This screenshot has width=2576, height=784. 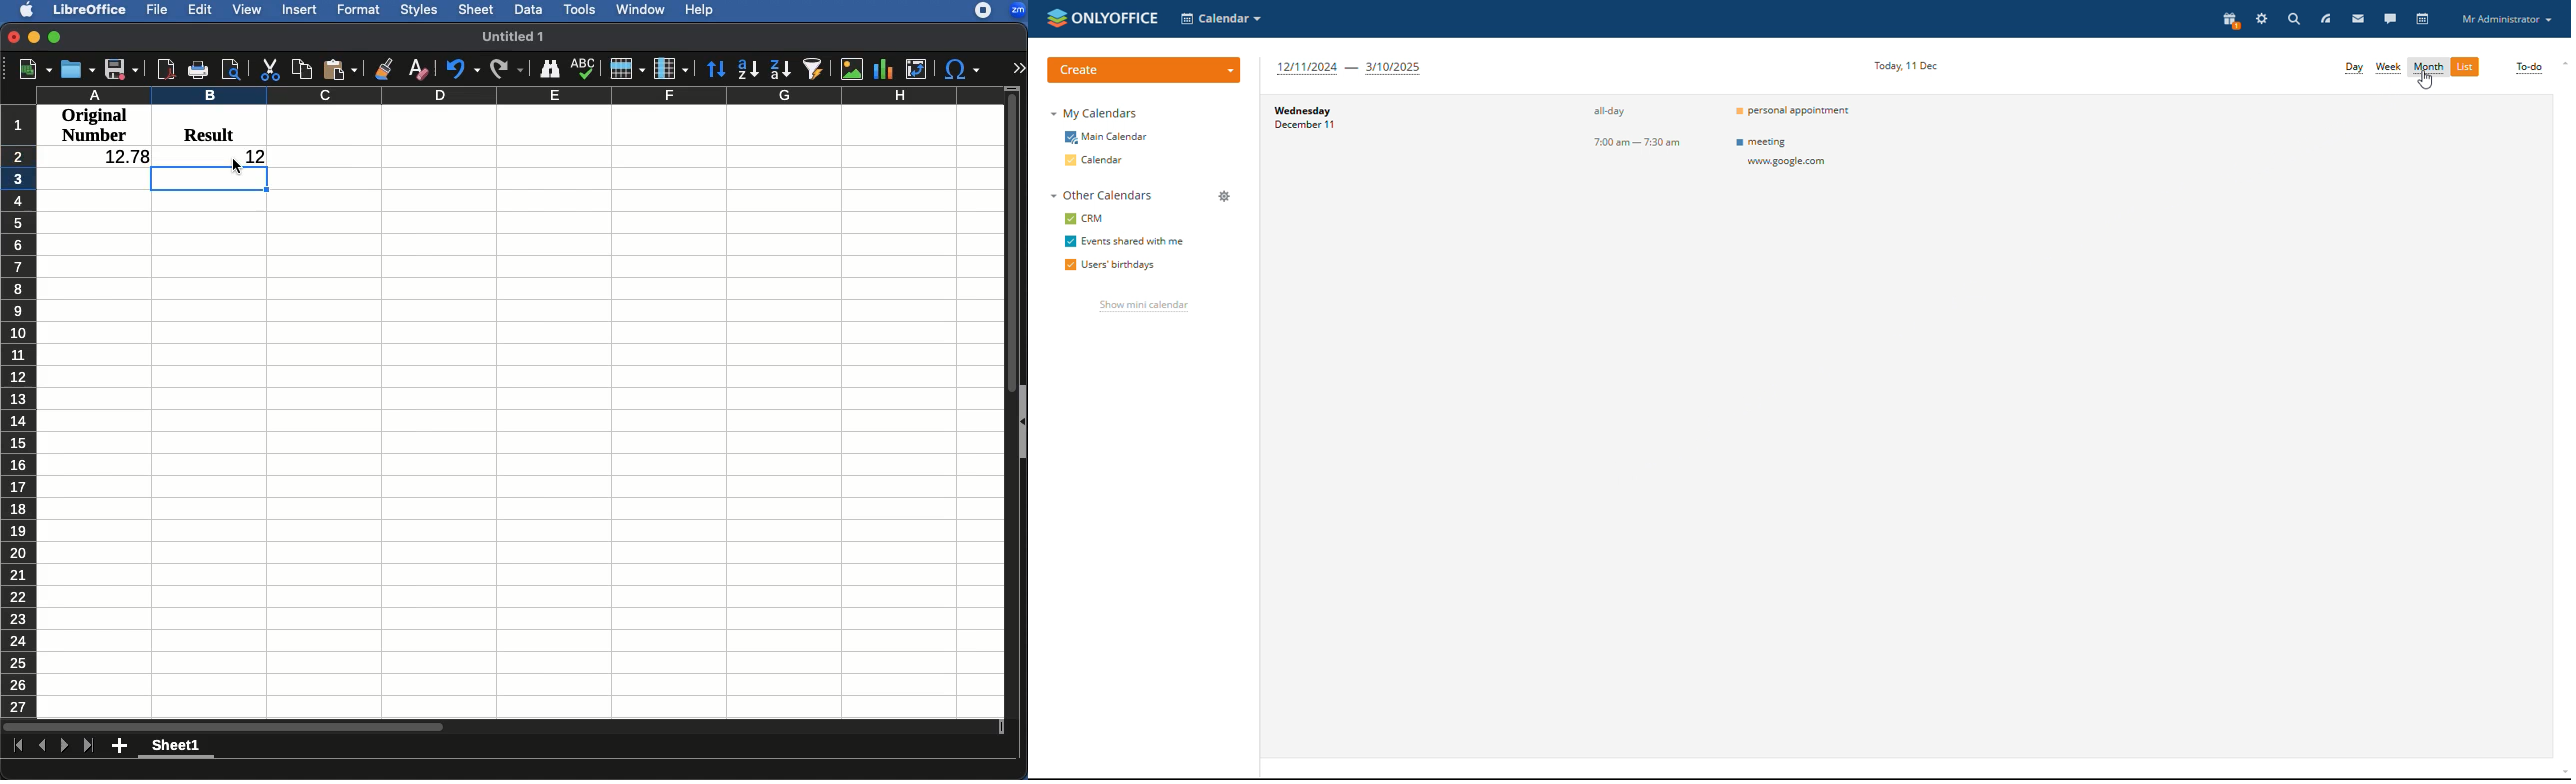 I want to click on 12.78, so click(x=119, y=157).